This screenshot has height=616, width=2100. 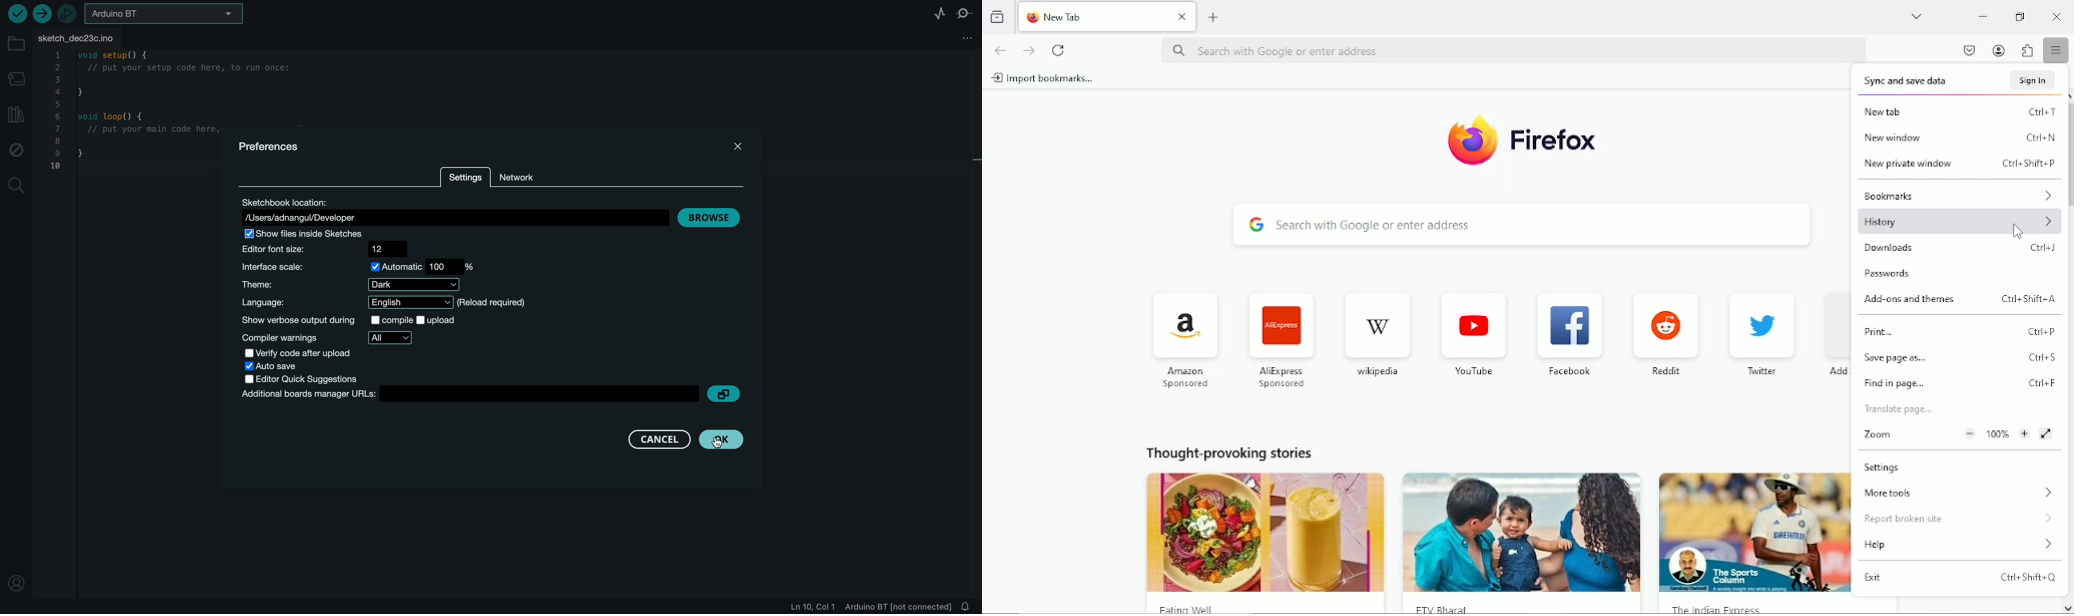 I want to click on new tab, so click(x=1960, y=113).